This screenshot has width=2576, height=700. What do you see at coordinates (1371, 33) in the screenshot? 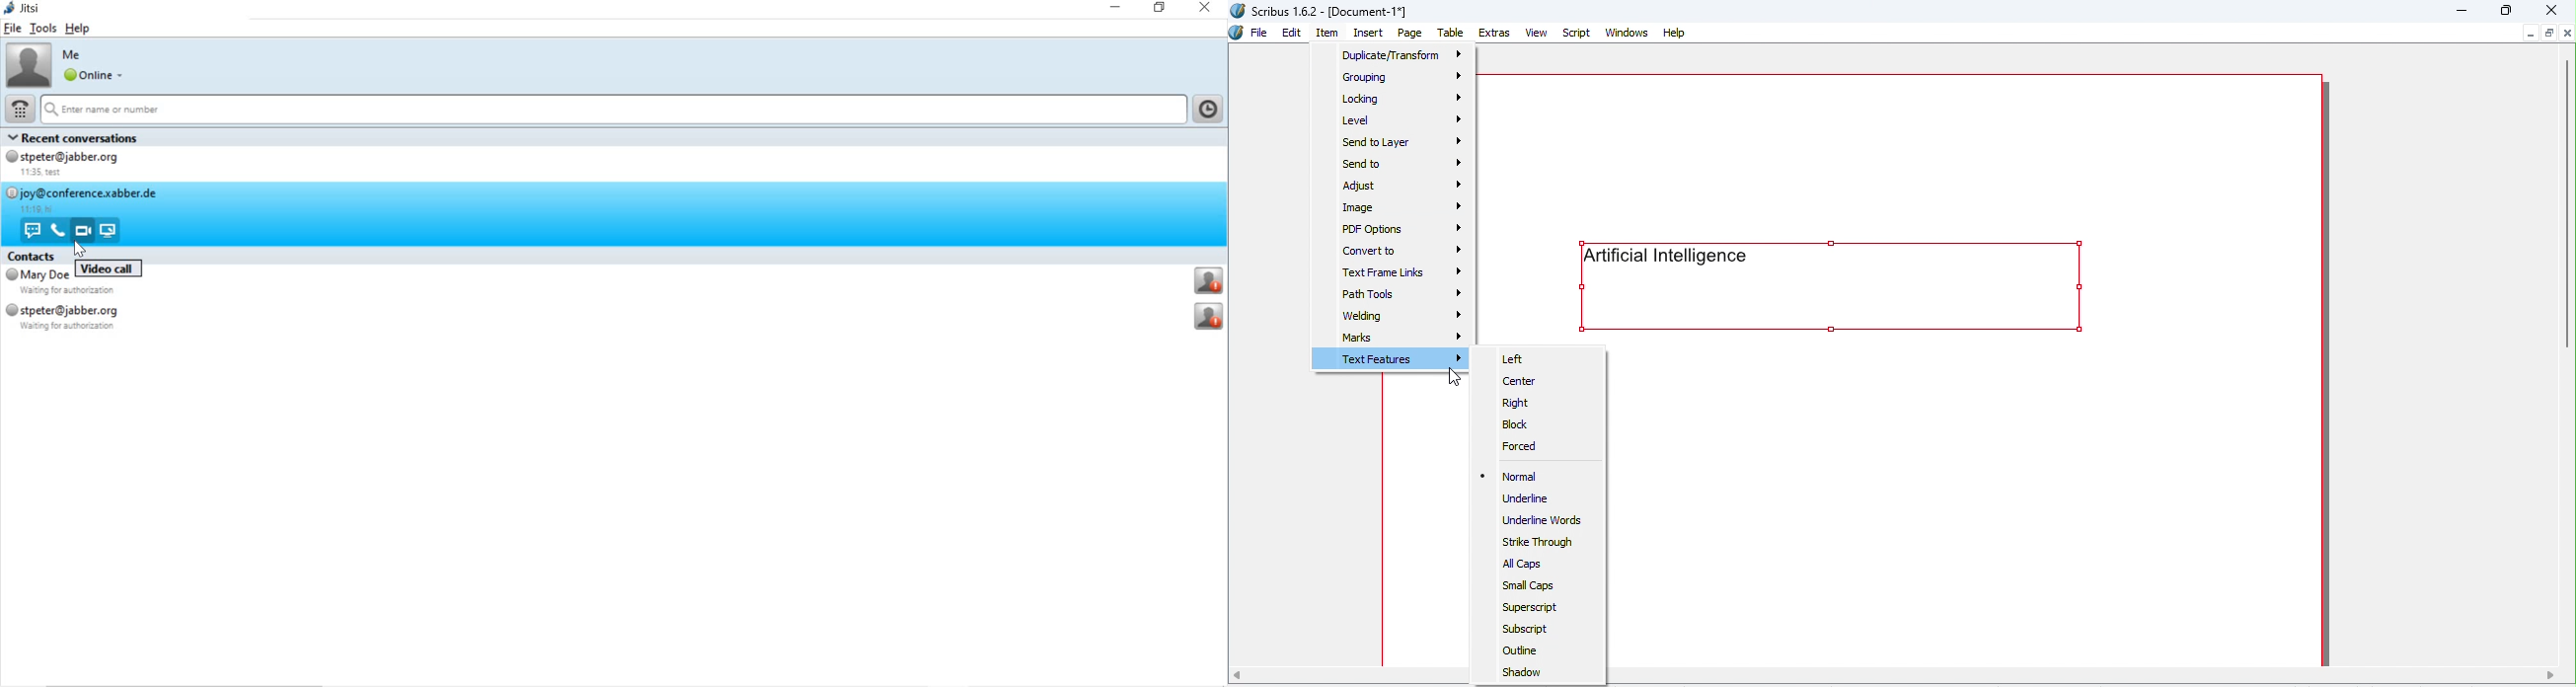
I see `Insert` at bounding box center [1371, 33].